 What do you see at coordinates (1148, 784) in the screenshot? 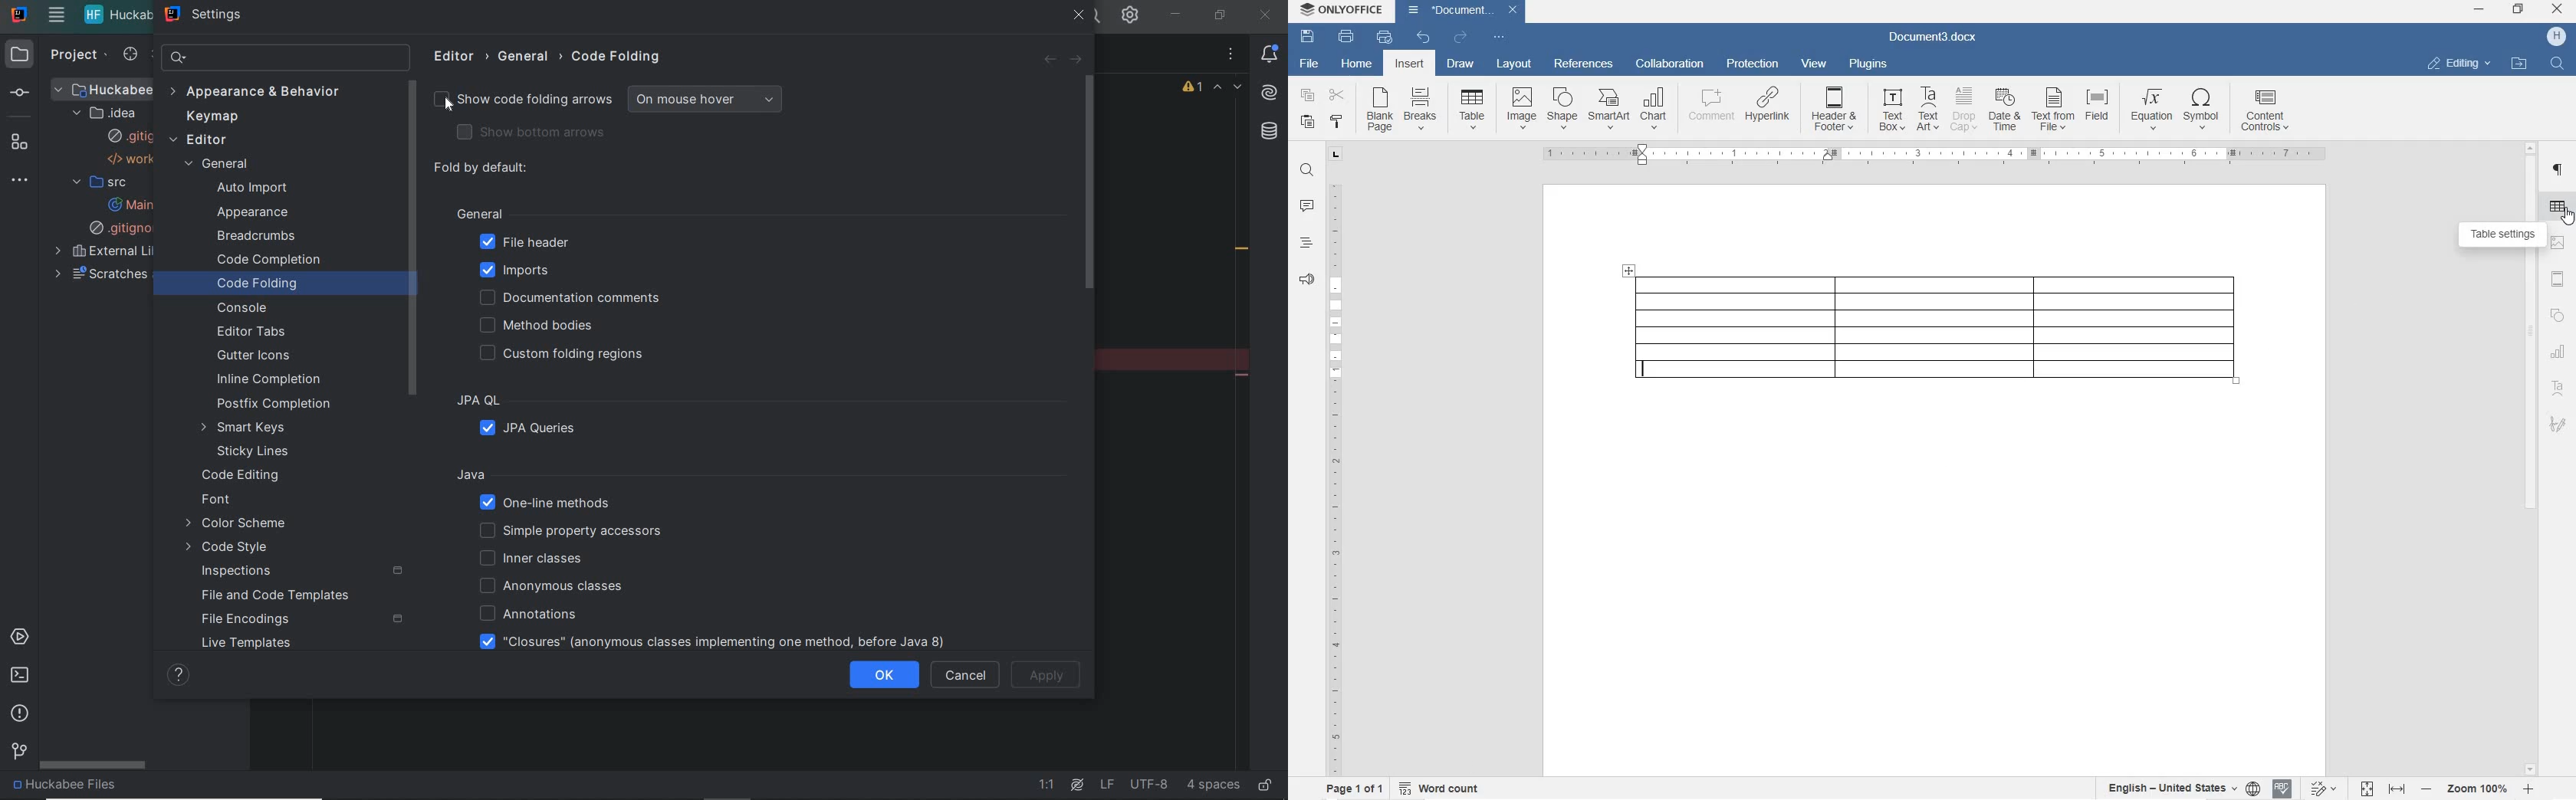
I see `file encoding` at bounding box center [1148, 784].